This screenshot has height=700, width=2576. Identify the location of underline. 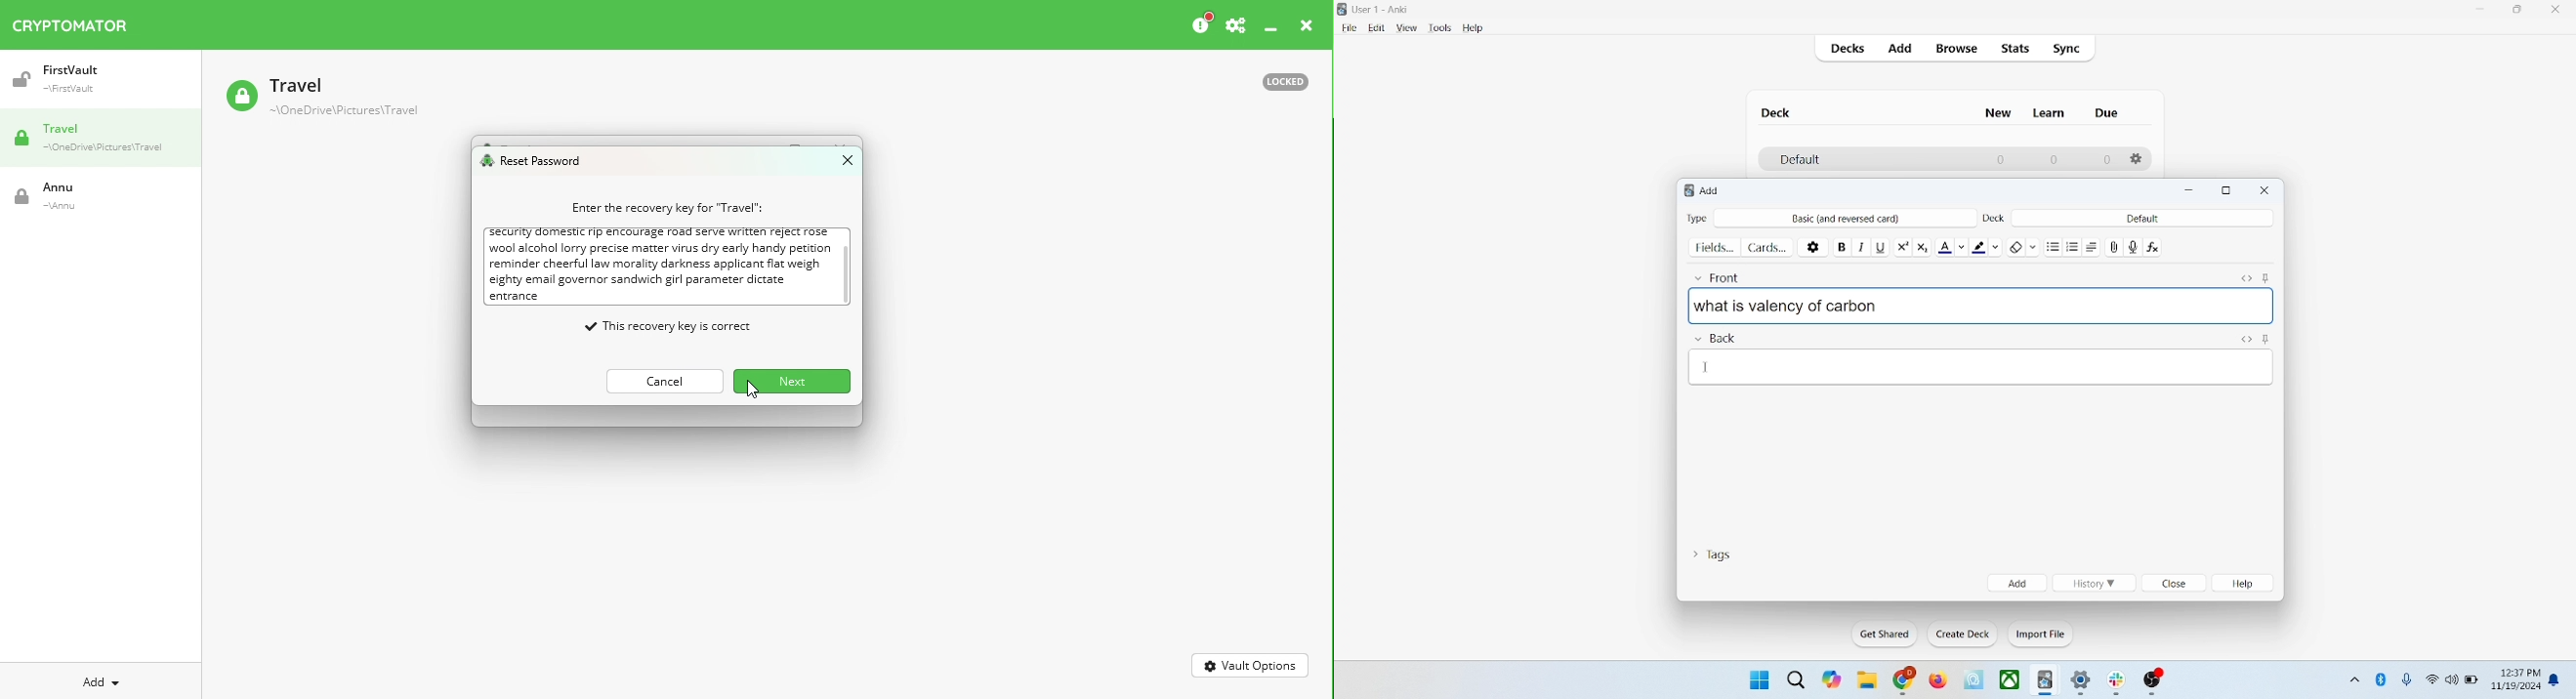
(1881, 246).